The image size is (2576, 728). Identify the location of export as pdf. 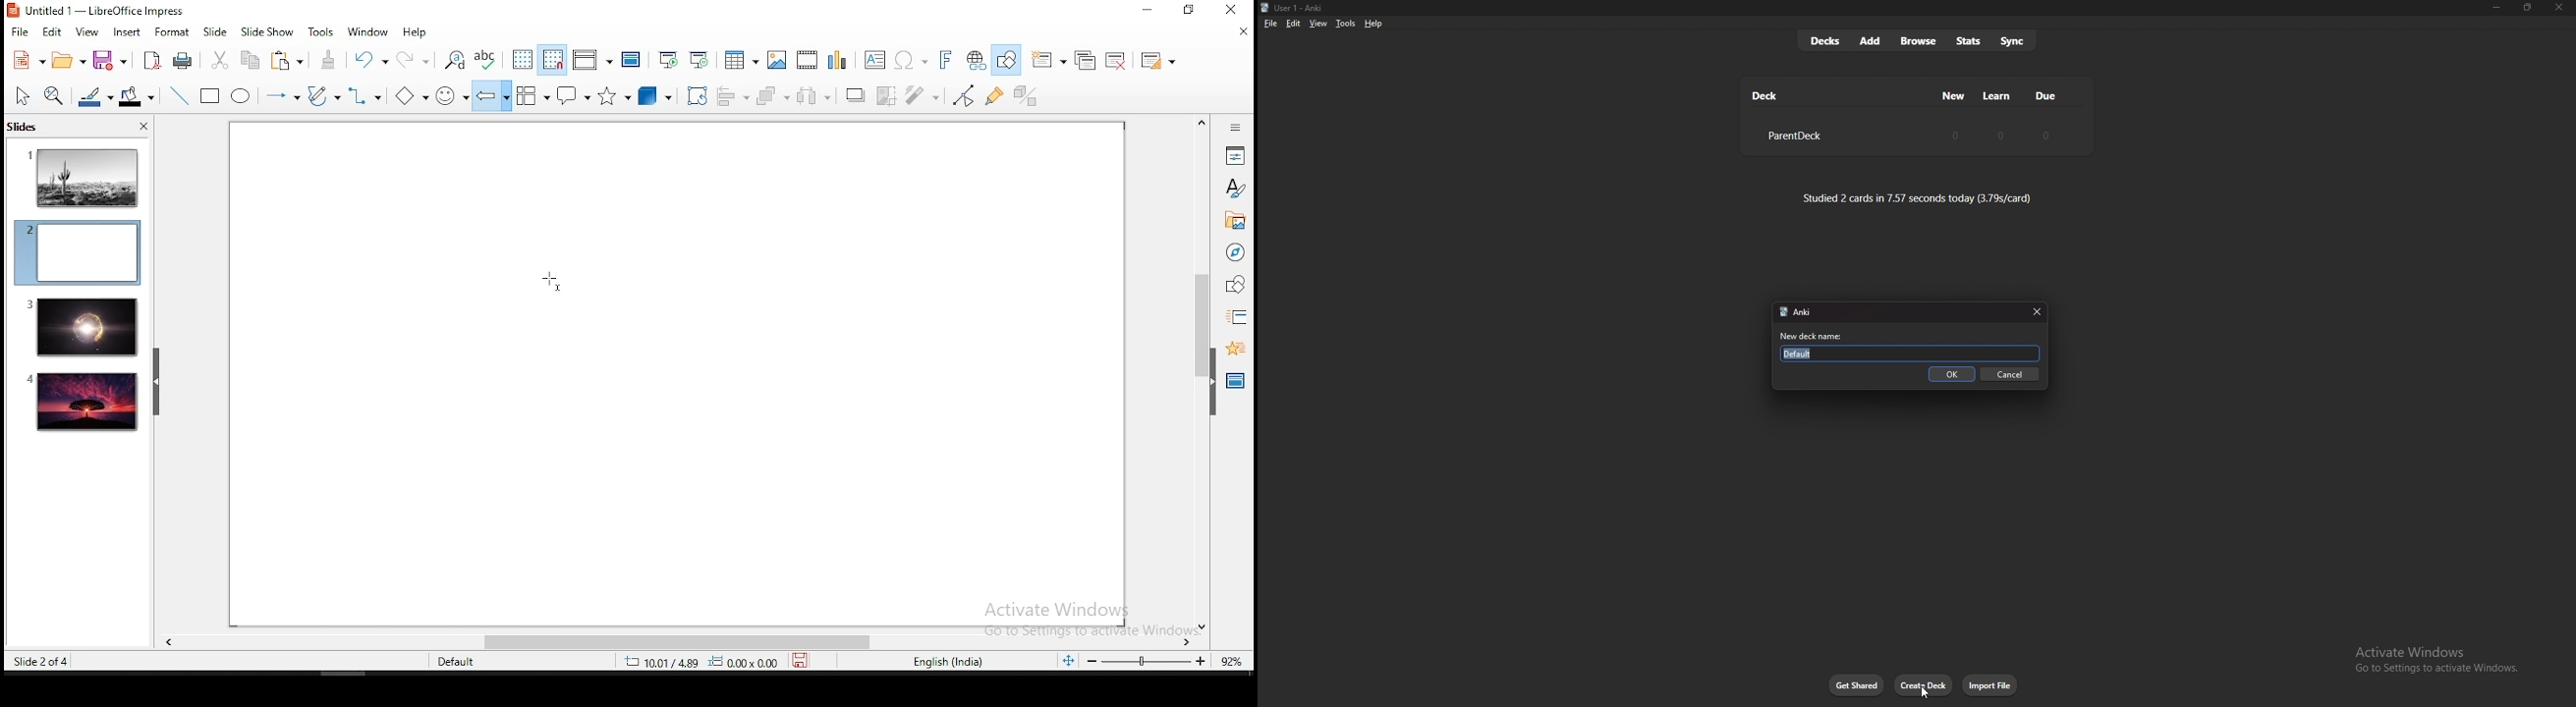
(150, 59).